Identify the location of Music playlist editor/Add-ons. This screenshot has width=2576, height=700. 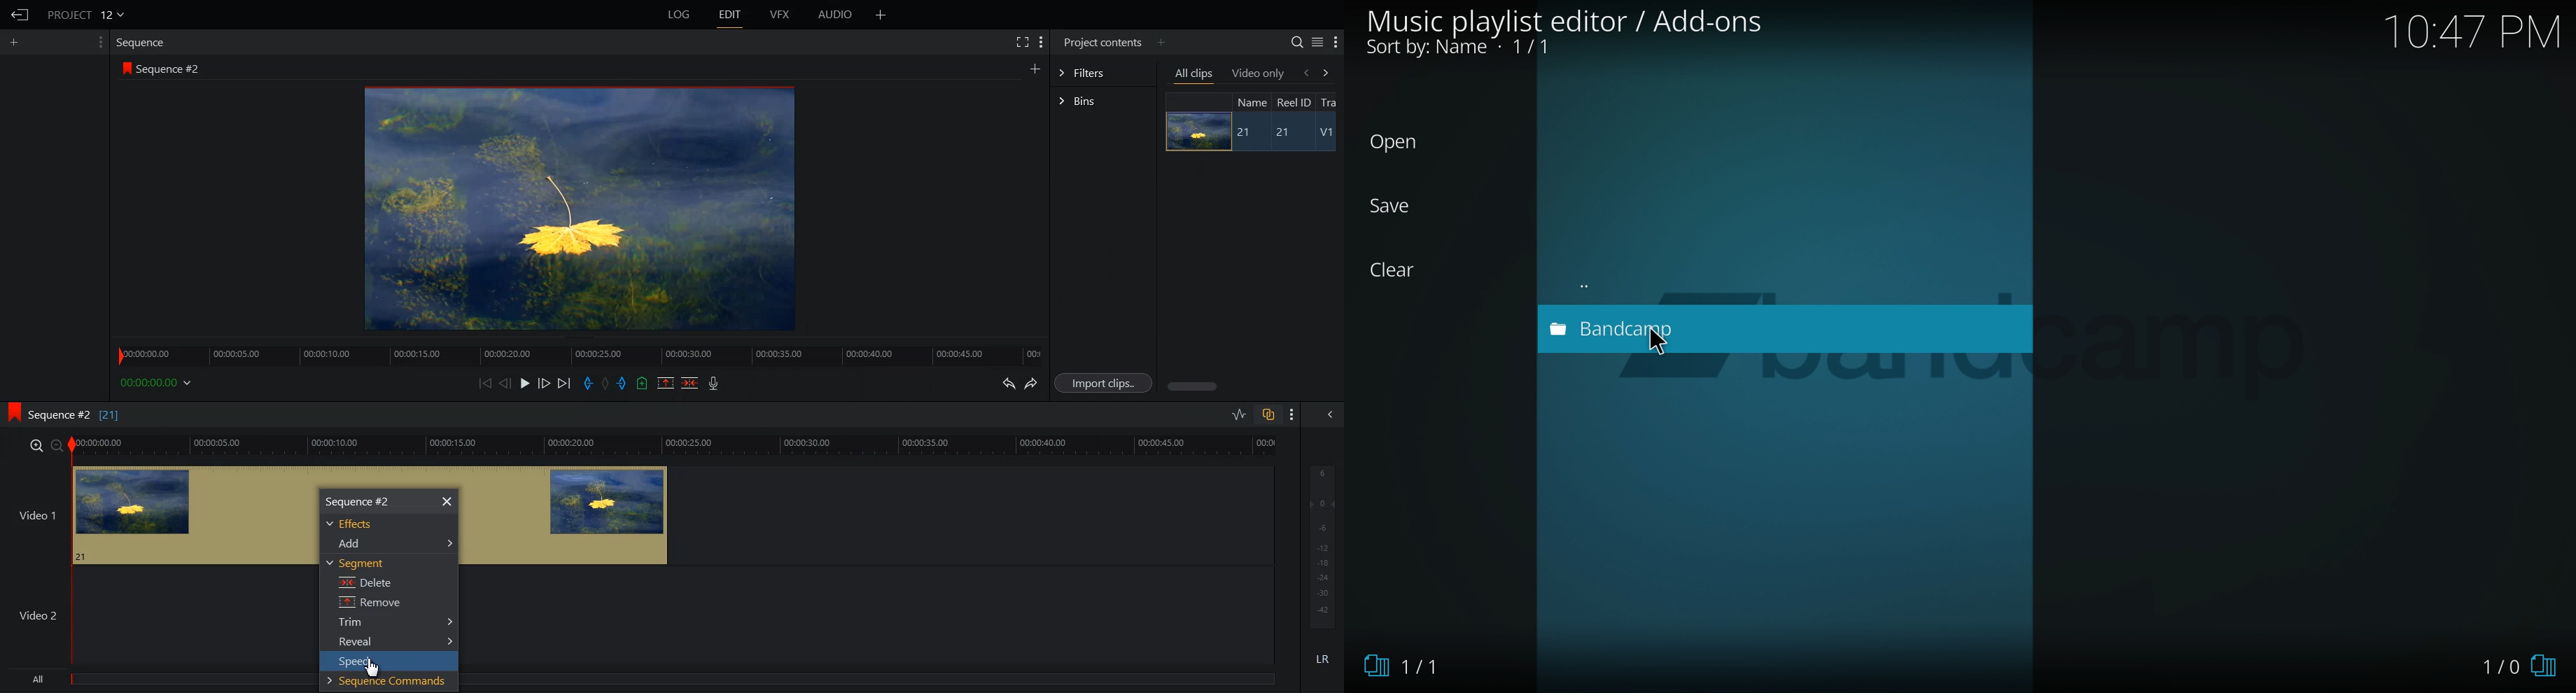
(1577, 35).